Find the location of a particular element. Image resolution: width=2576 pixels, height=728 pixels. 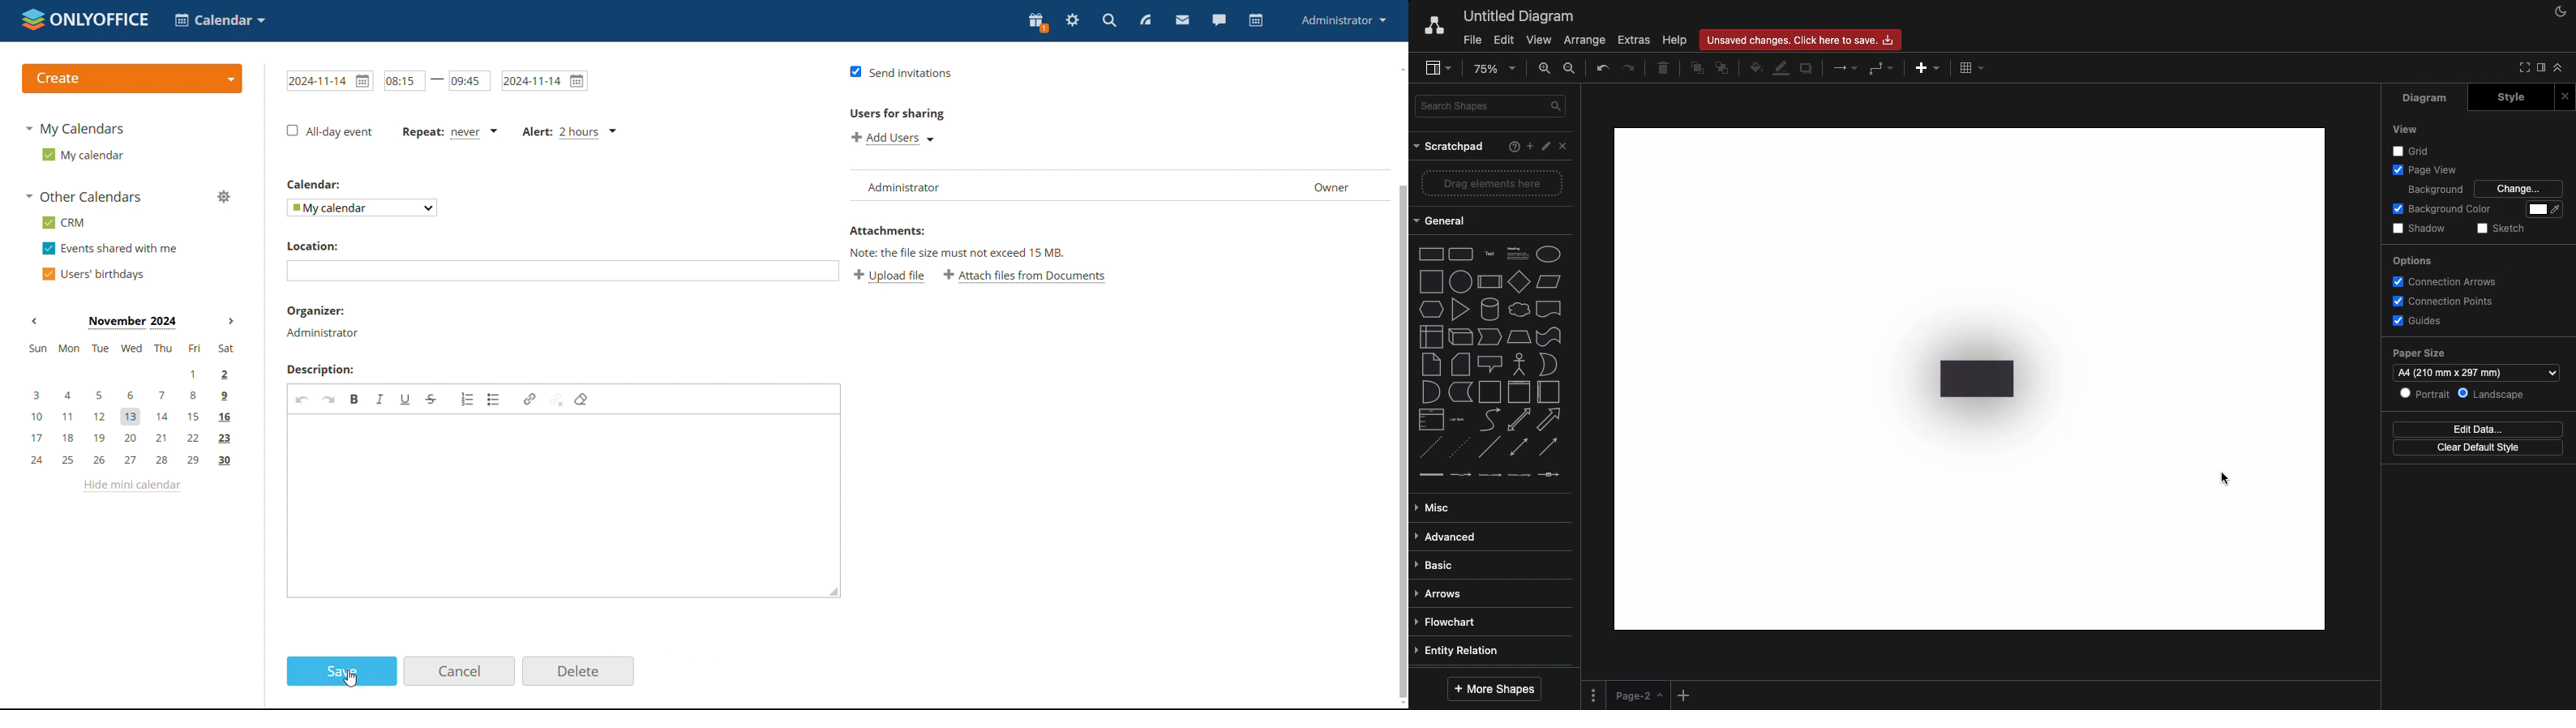

Options is located at coordinates (2411, 261).